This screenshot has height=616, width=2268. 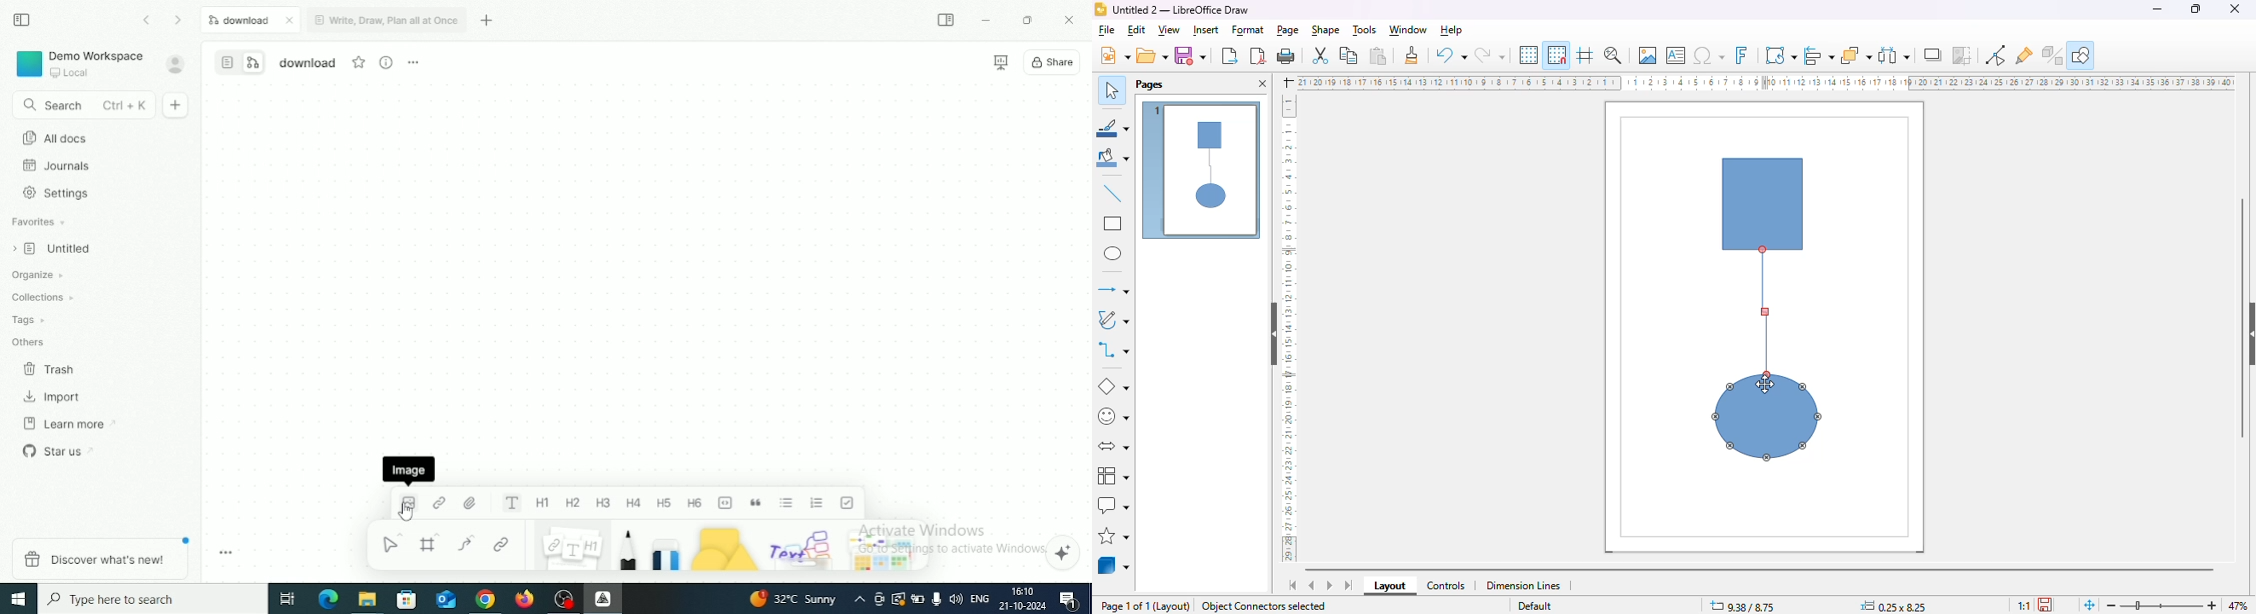 What do you see at coordinates (20, 598) in the screenshot?
I see `Windows` at bounding box center [20, 598].